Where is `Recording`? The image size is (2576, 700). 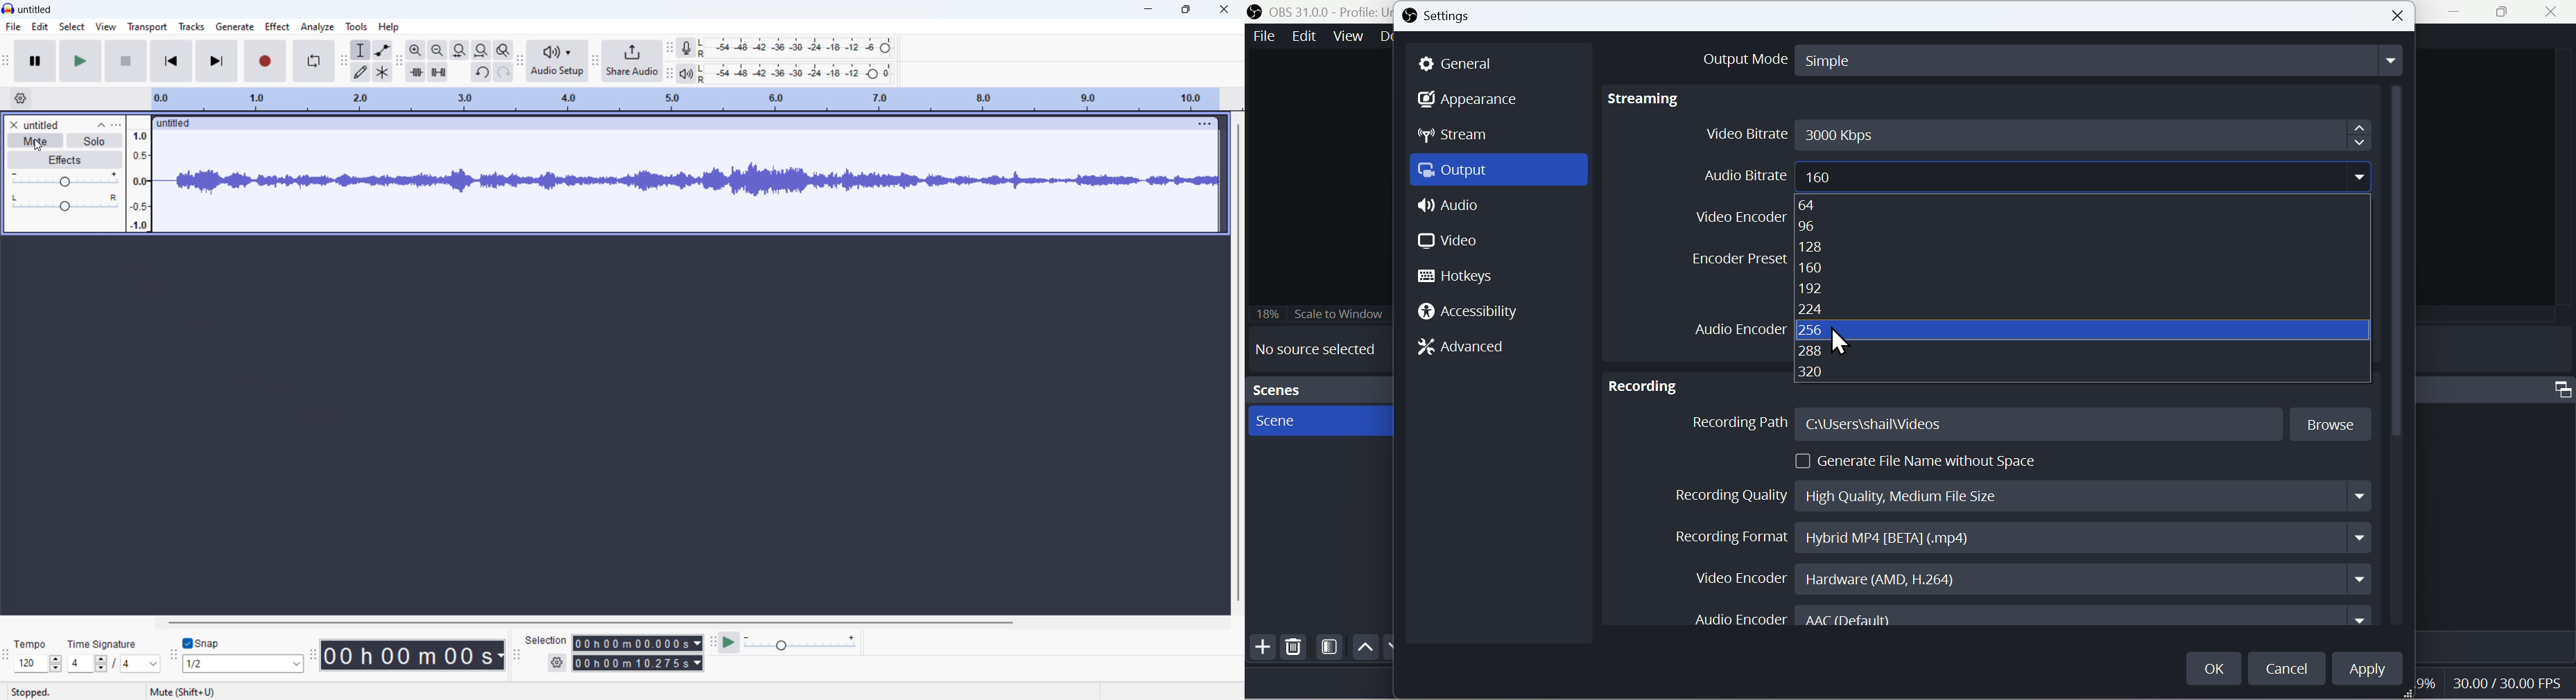
Recording is located at coordinates (1643, 382).